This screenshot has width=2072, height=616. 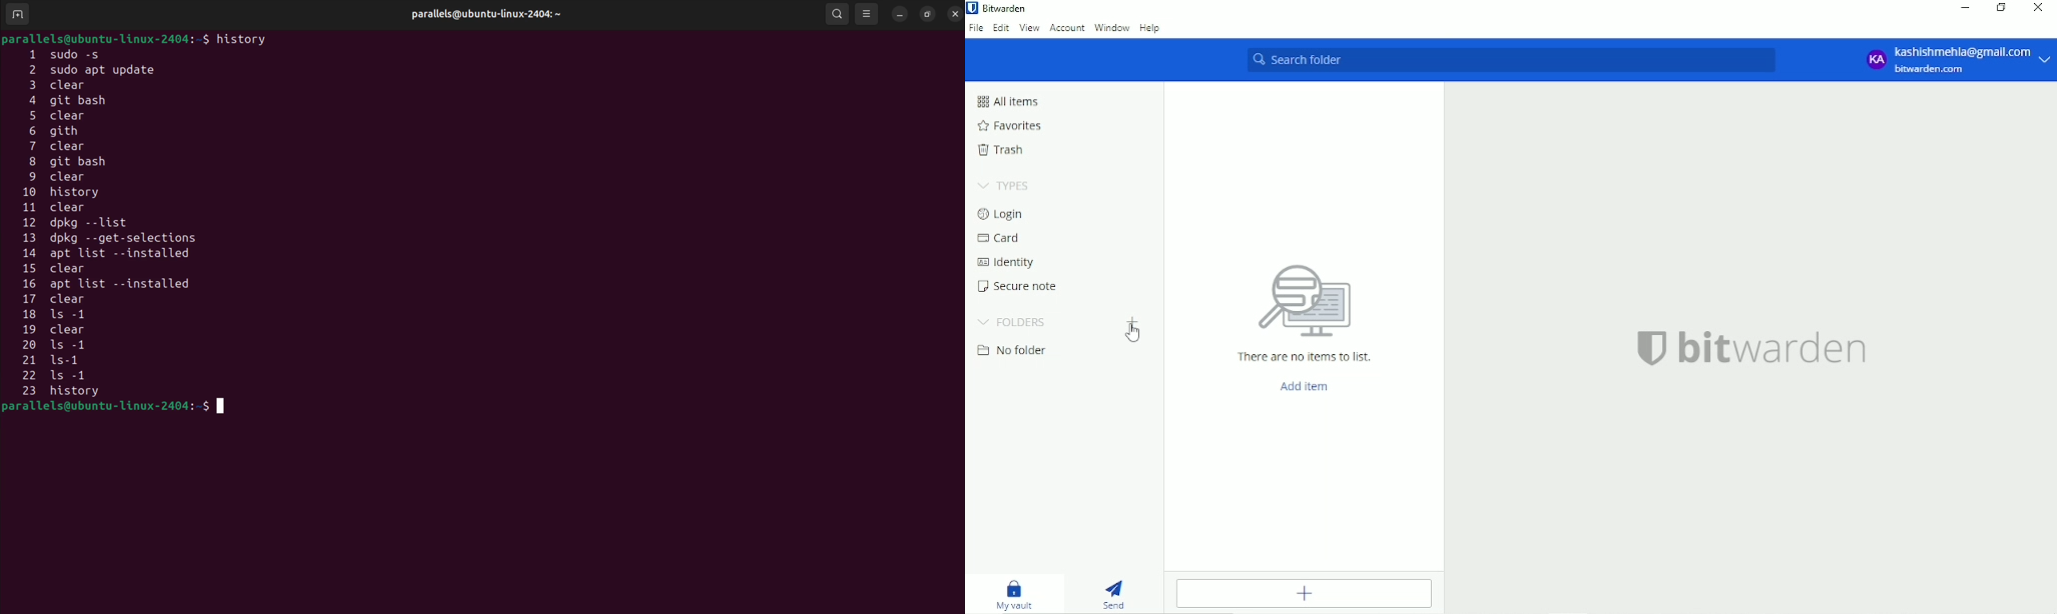 What do you see at coordinates (1006, 186) in the screenshot?
I see `Types` at bounding box center [1006, 186].